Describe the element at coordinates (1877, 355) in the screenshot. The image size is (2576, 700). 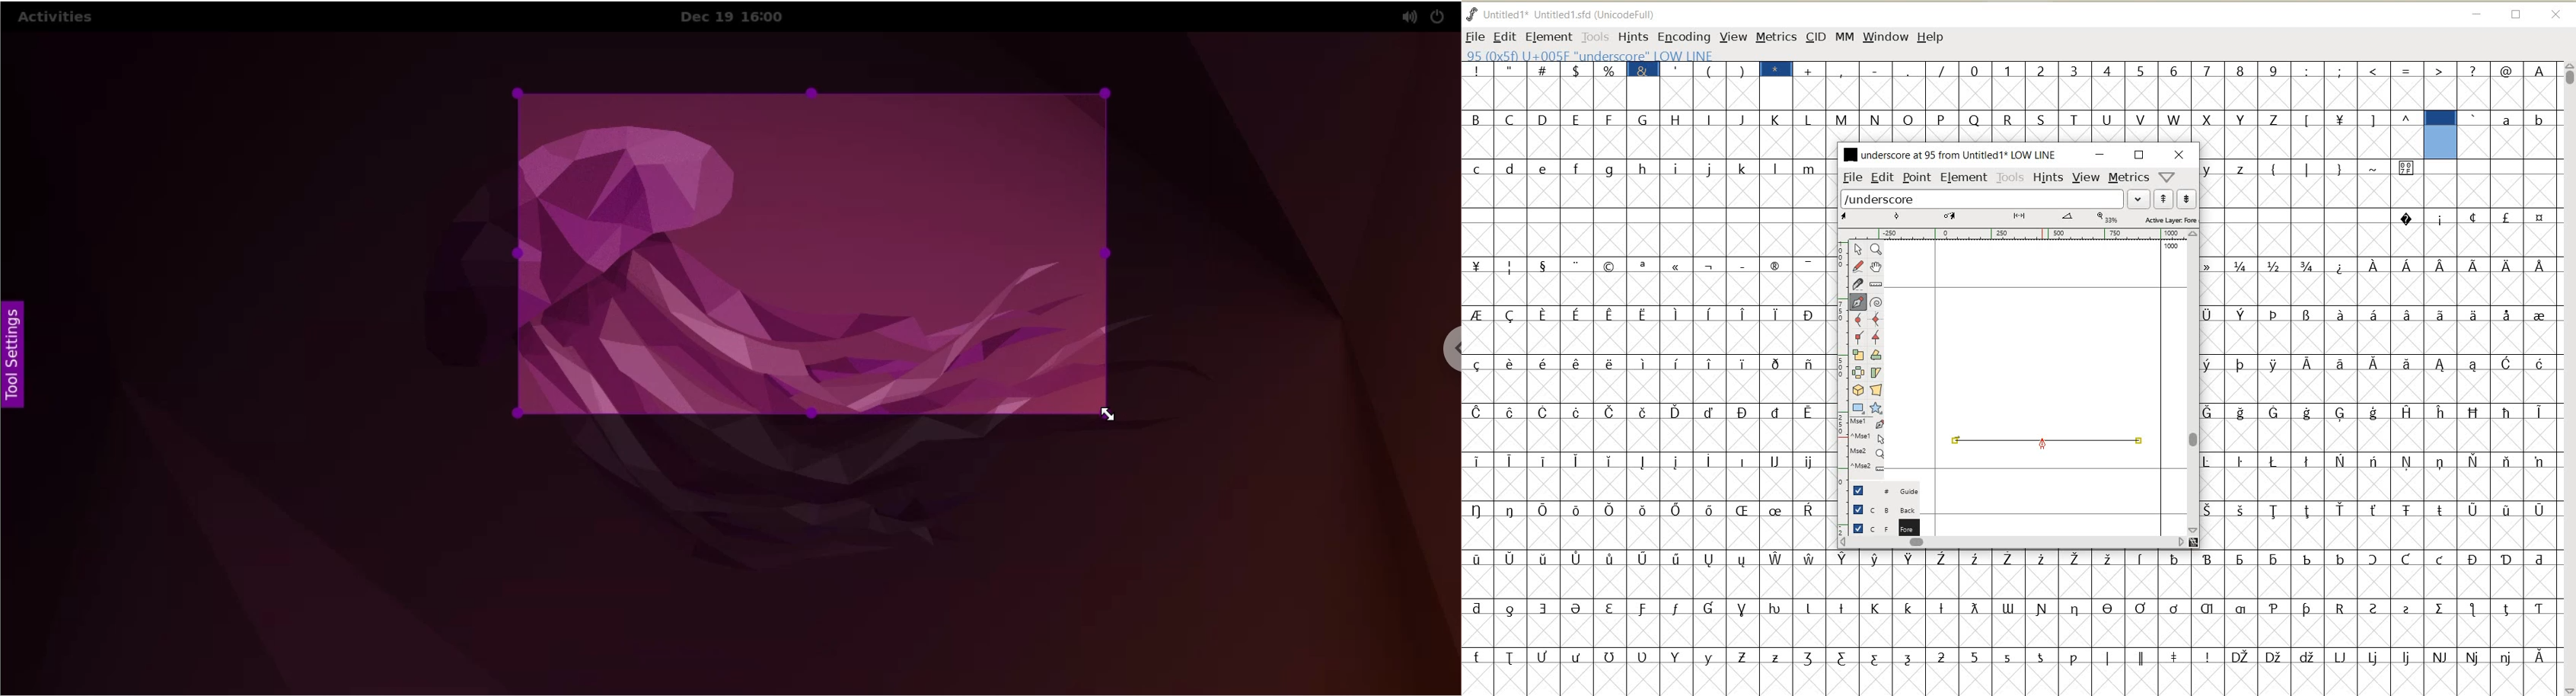
I see `Rotate the selection` at that location.